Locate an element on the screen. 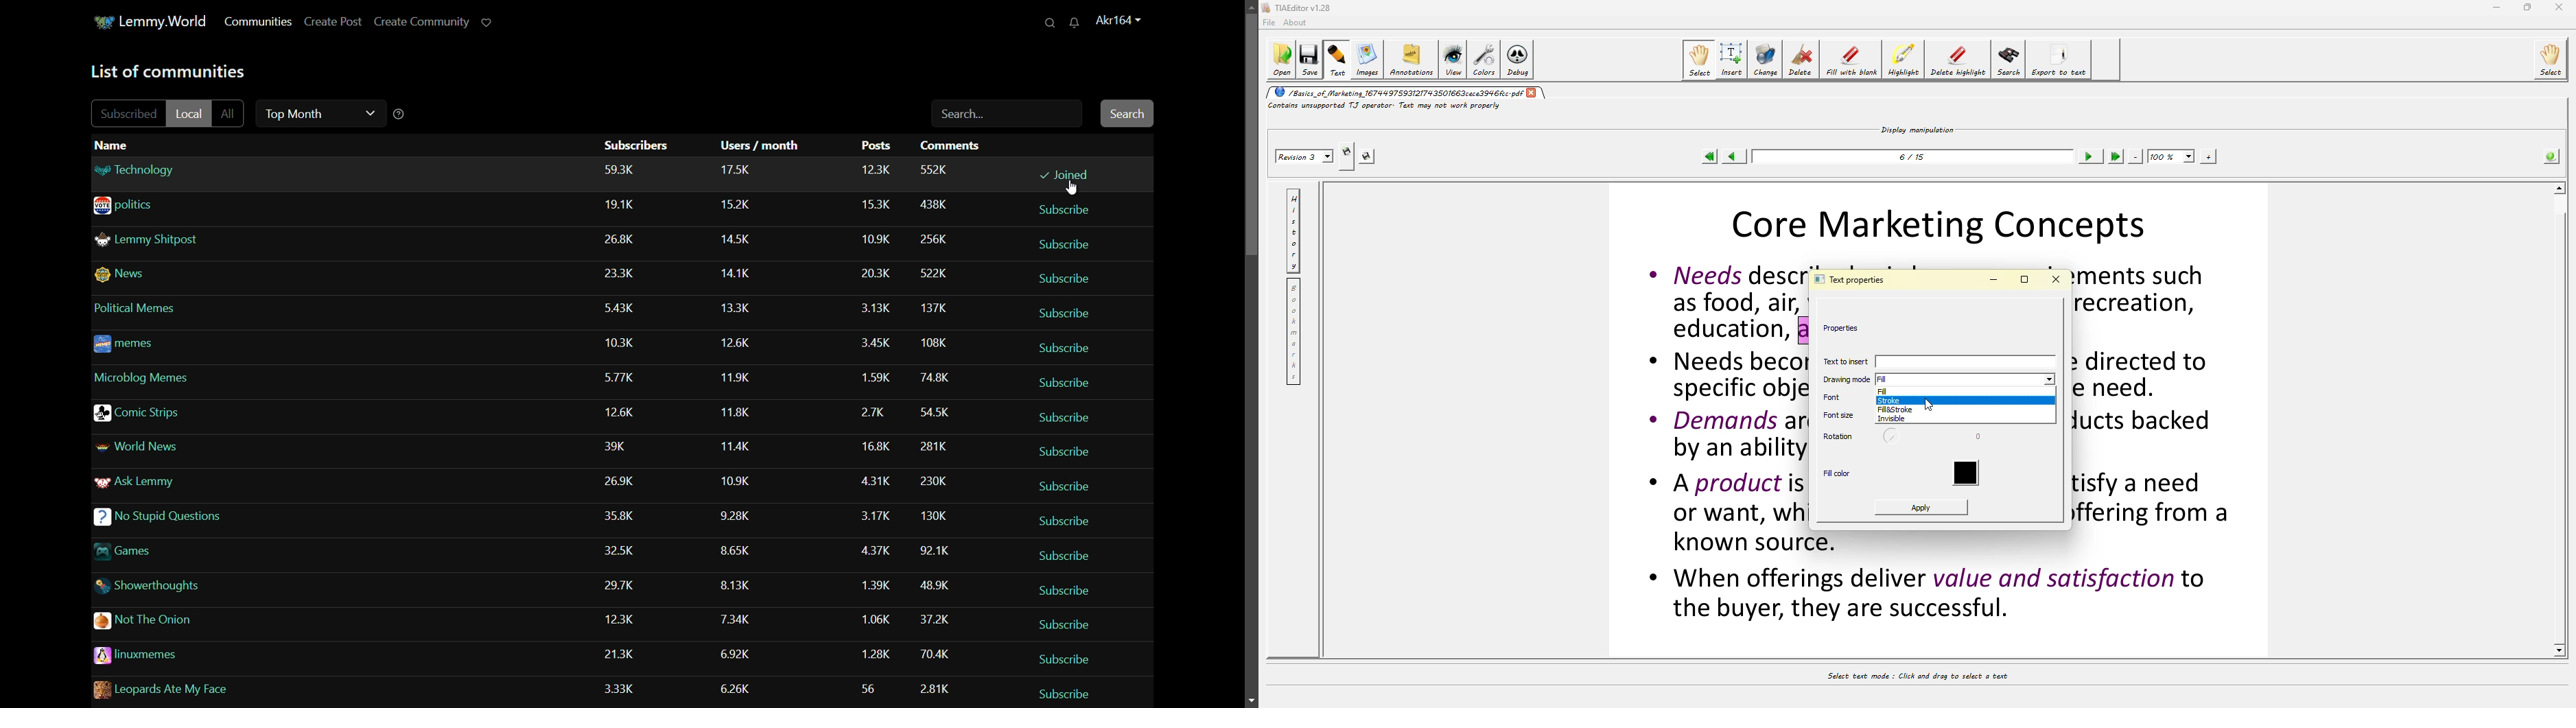 This screenshot has height=728, width=2576.  is located at coordinates (867, 306).